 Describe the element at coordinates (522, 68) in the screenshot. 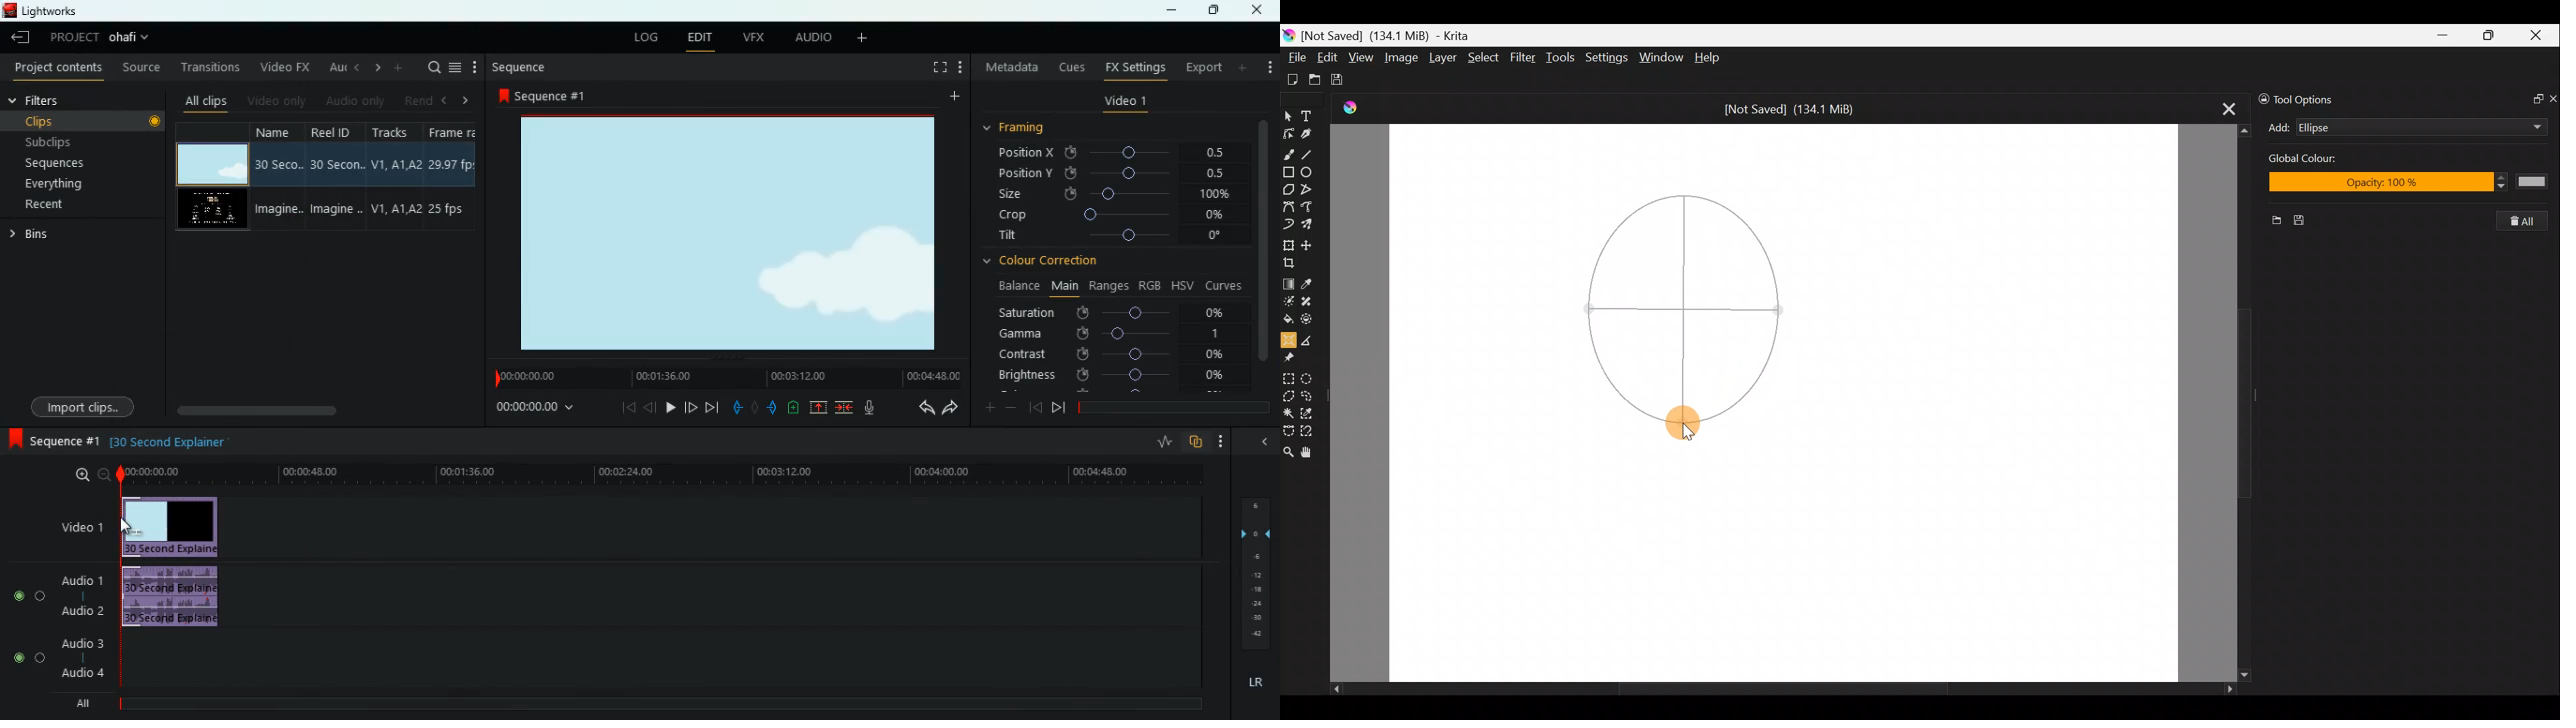

I see `sequence` at that location.